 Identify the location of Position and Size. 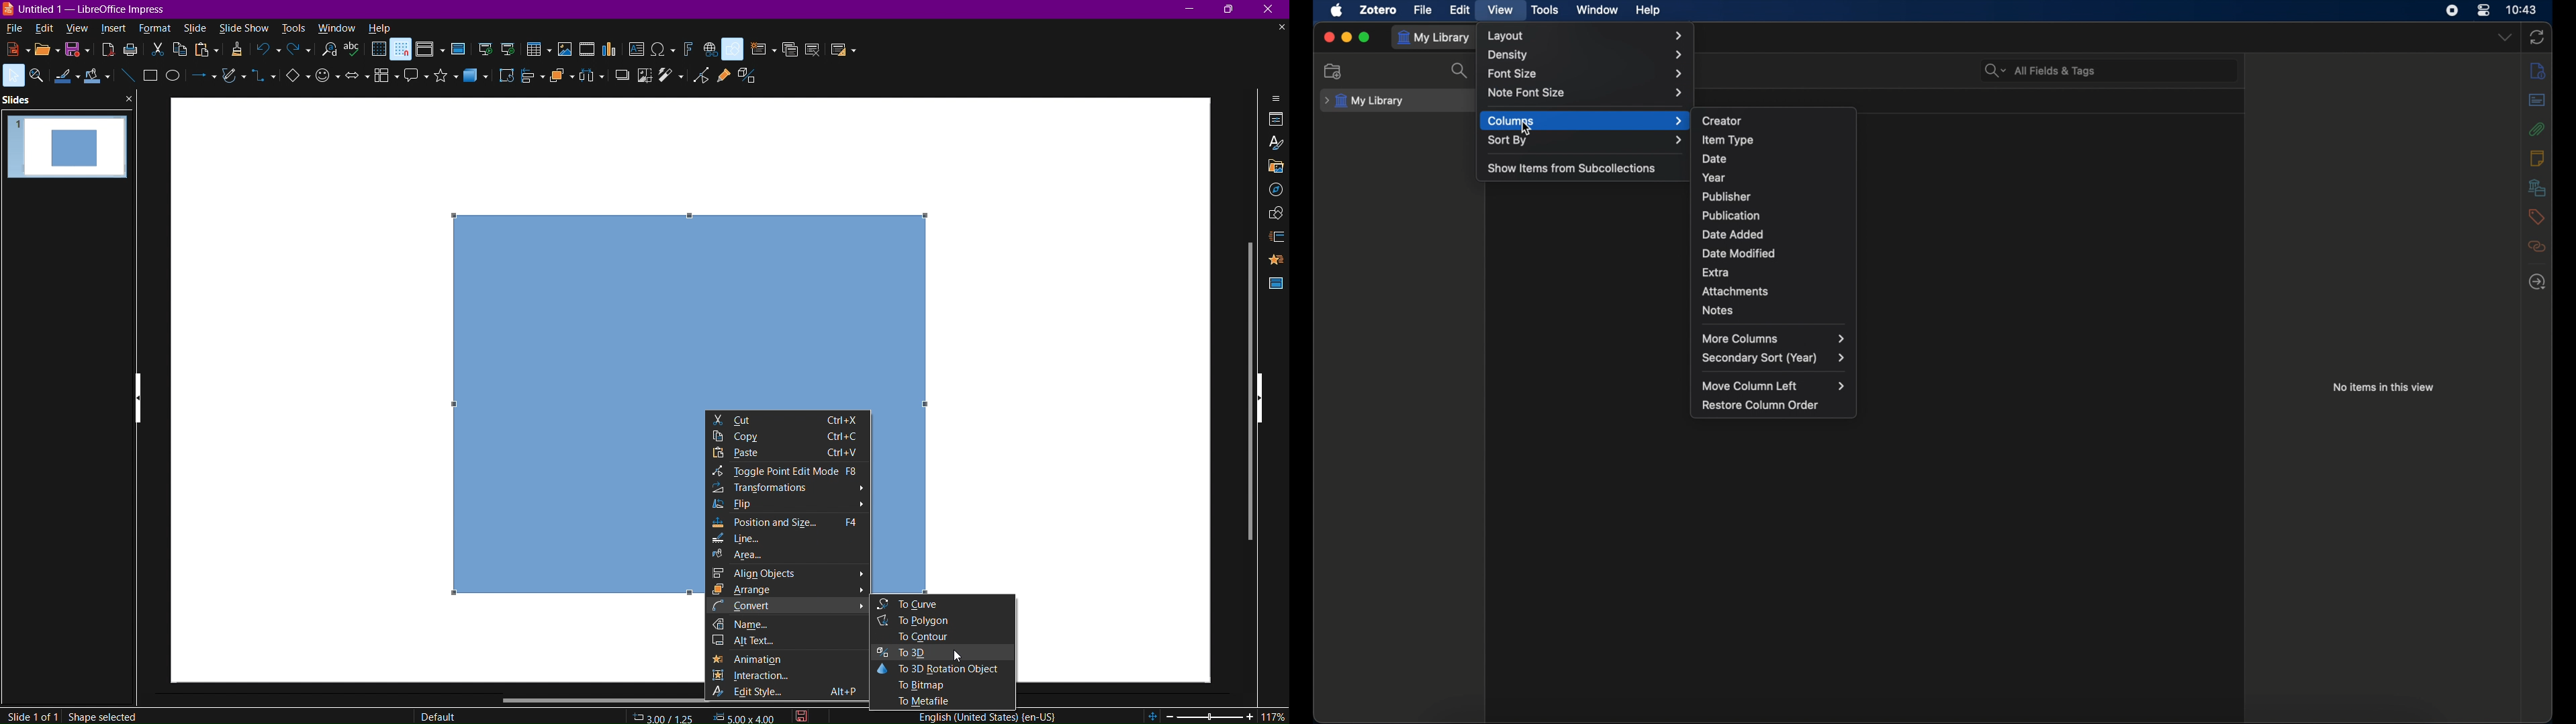
(788, 523).